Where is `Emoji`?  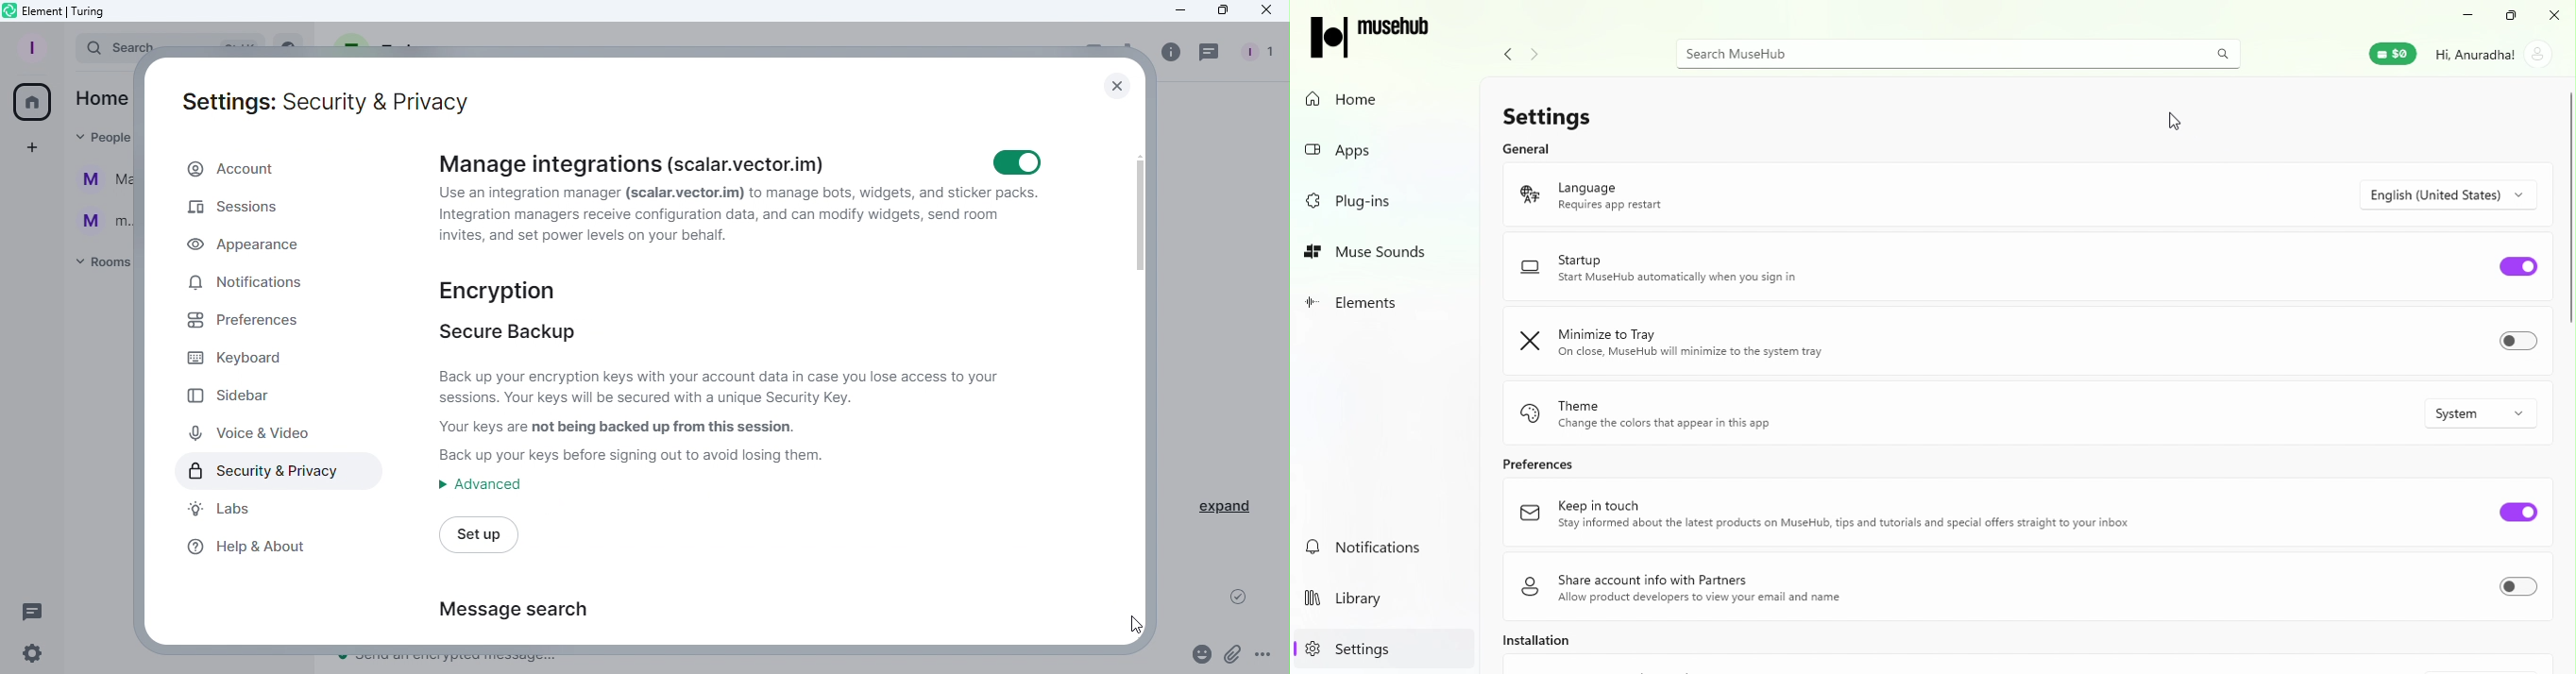
Emoji is located at coordinates (1199, 653).